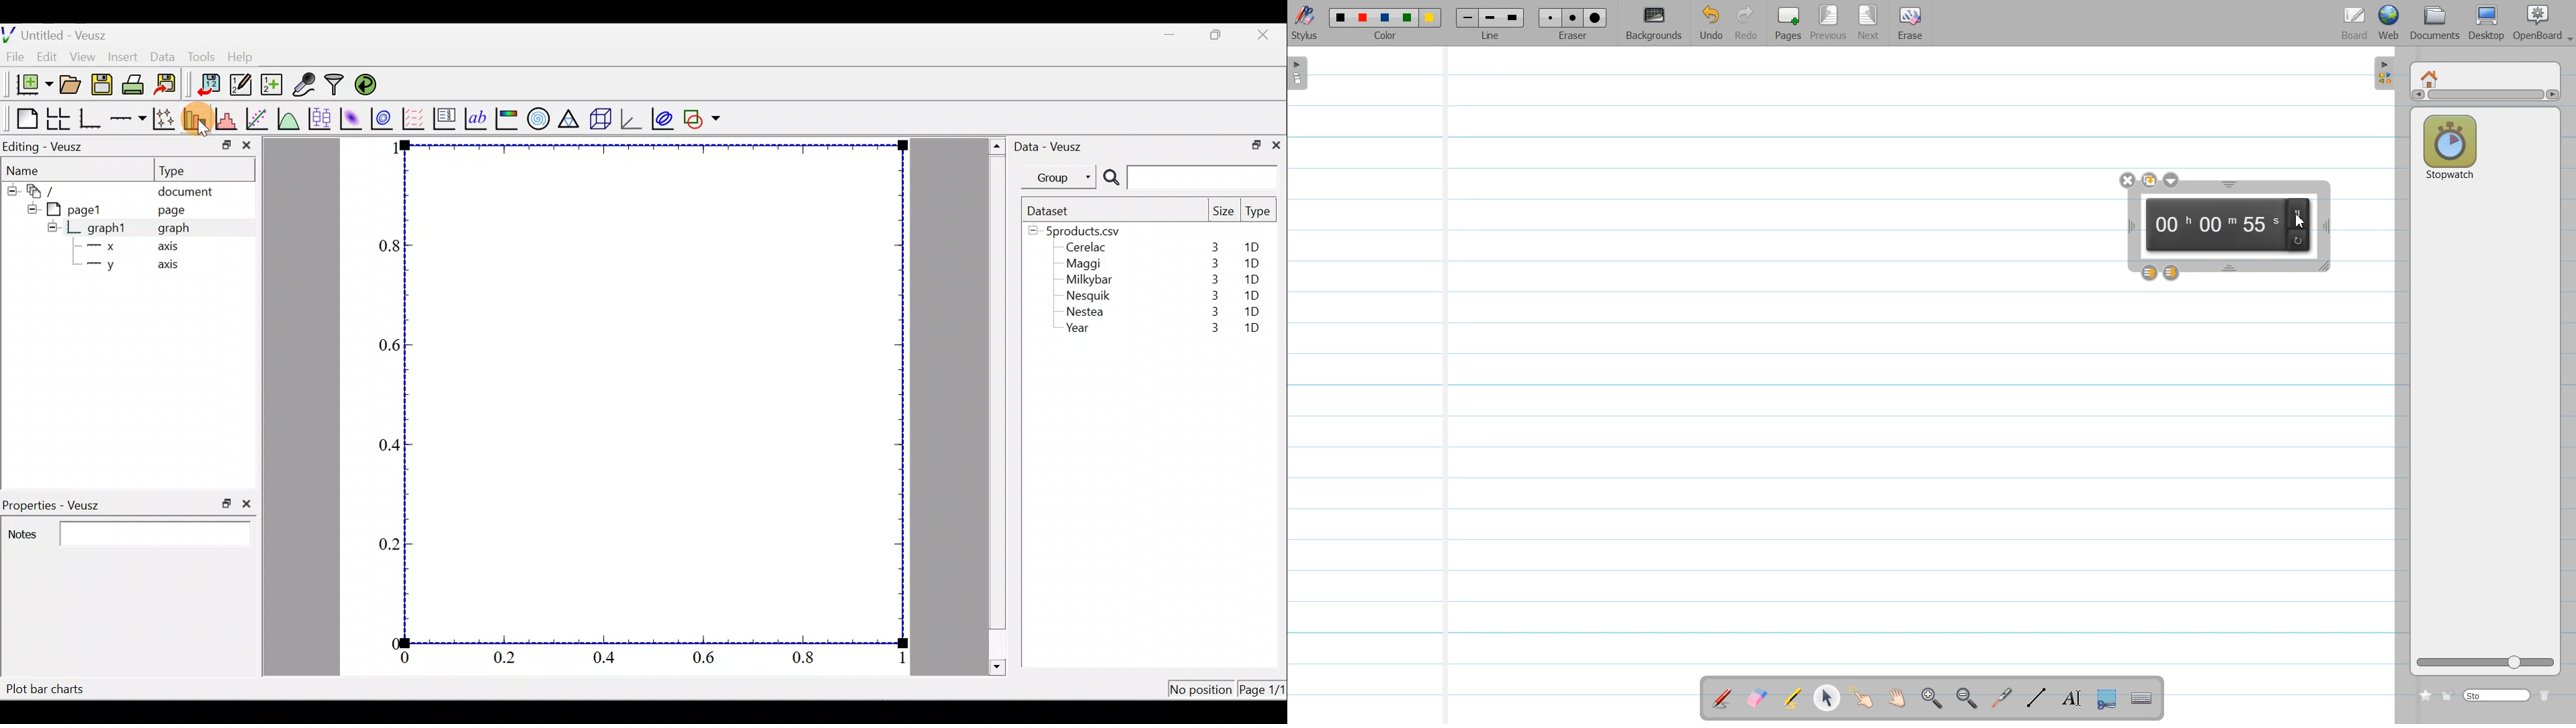  What do you see at coordinates (536, 117) in the screenshot?
I see `Polar graph` at bounding box center [536, 117].